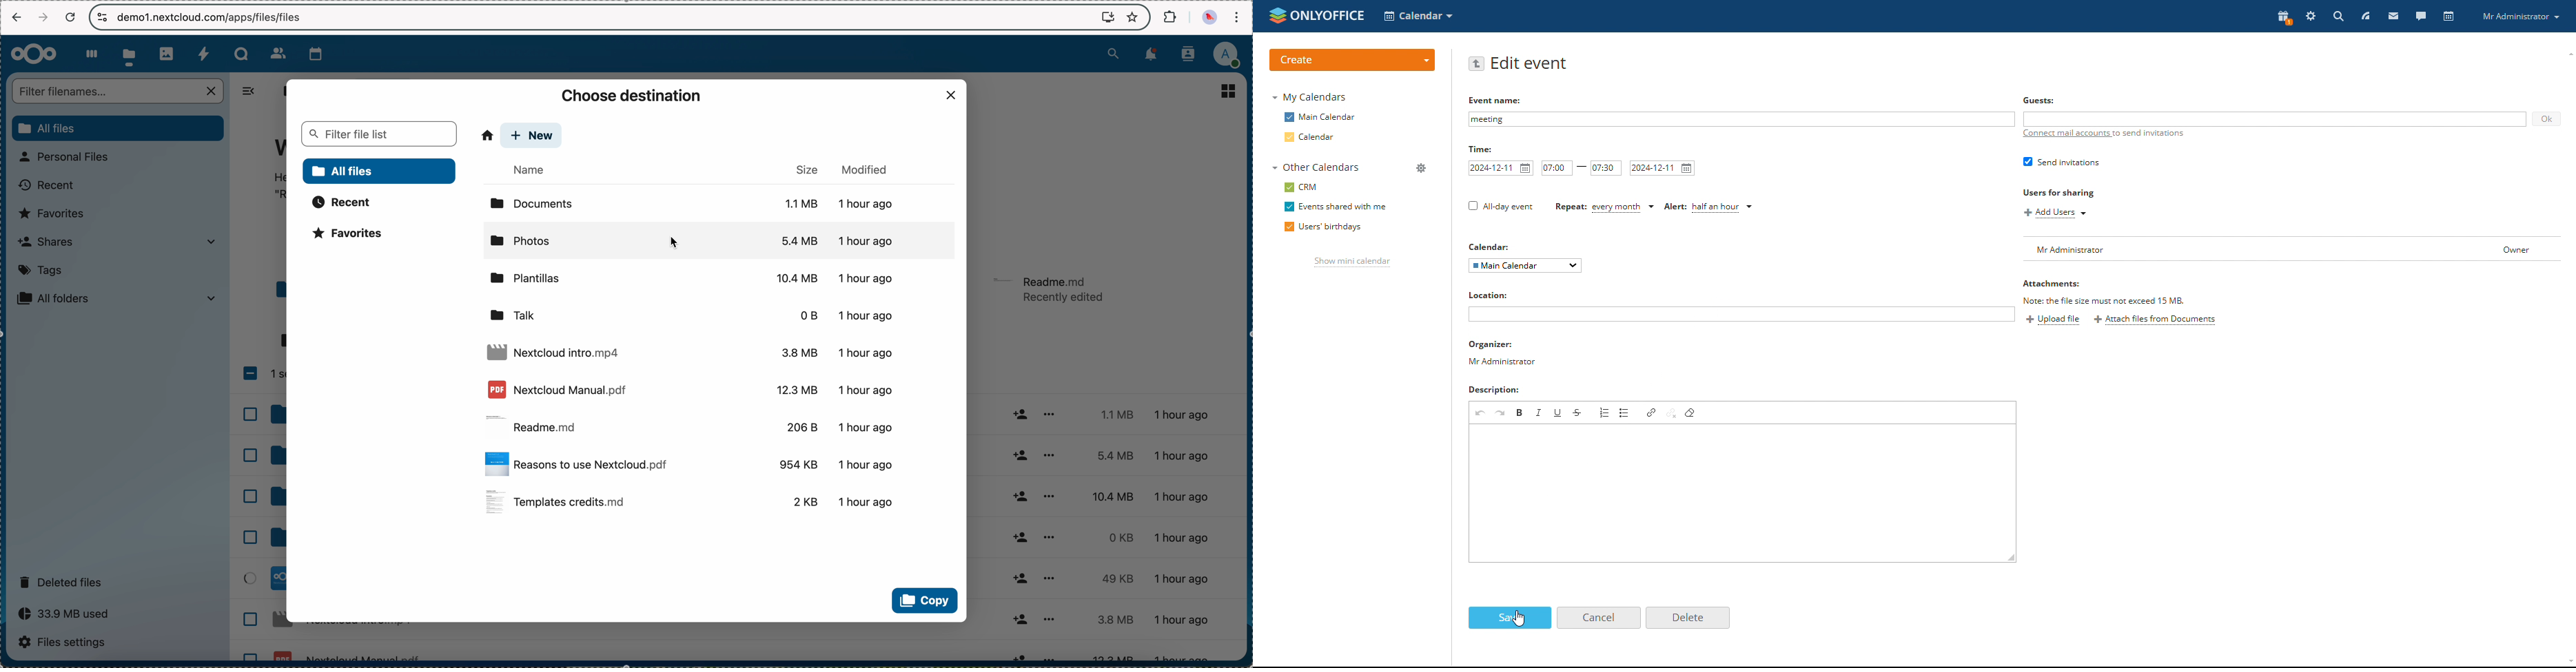 This screenshot has width=2576, height=672. Describe the element at coordinates (118, 128) in the screenshot. I see `all files` at that location.